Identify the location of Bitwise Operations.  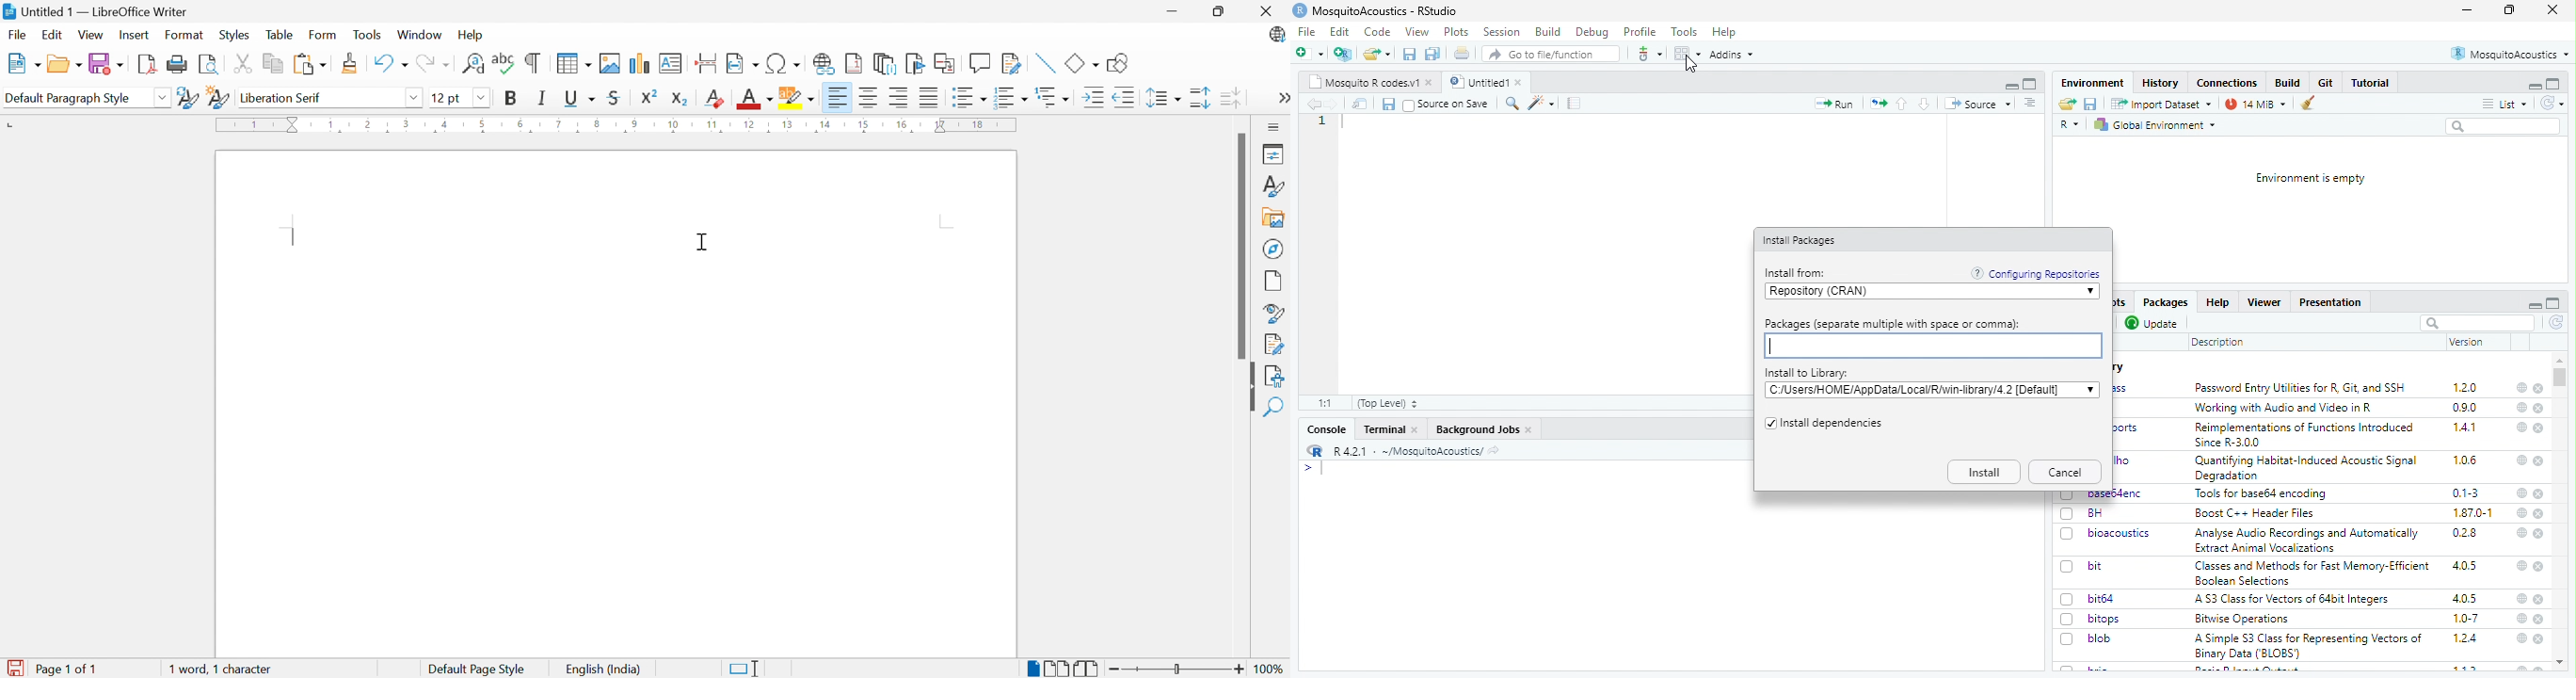
(2244, 620).